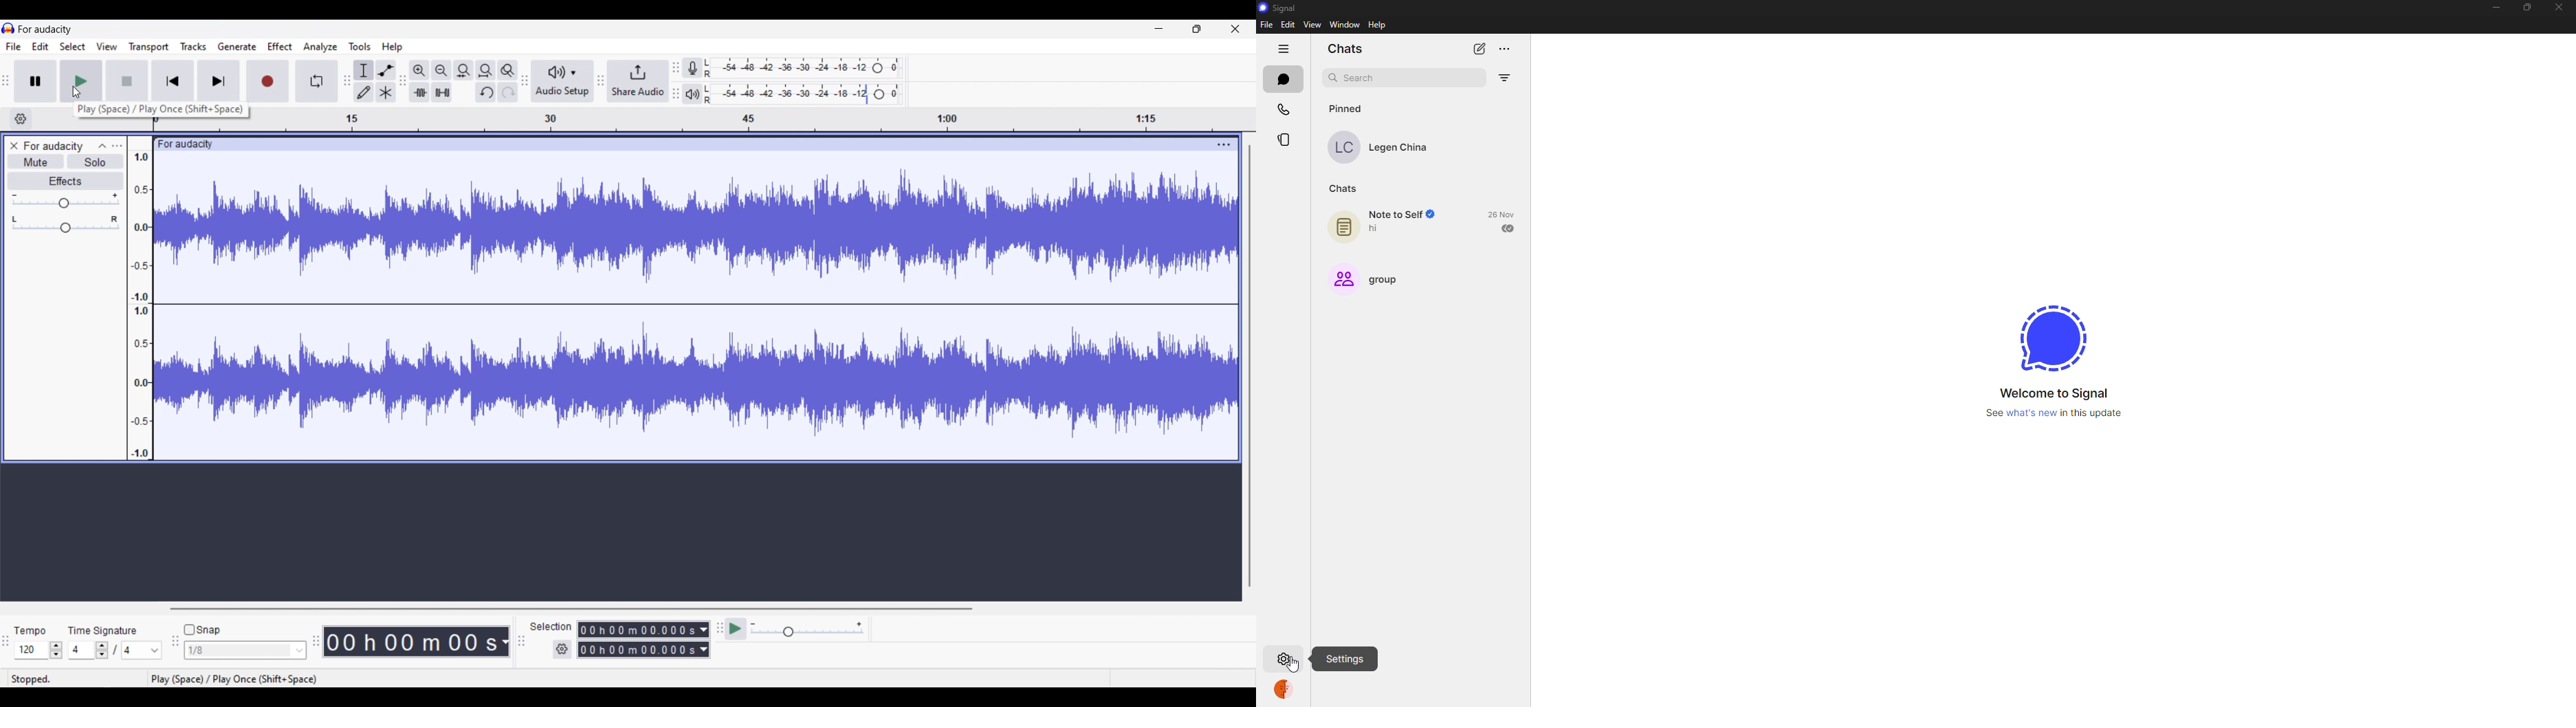 Image resolution: width=2576 pixels, height=728 pixels. I want to click on Stop, so click(127, 81).